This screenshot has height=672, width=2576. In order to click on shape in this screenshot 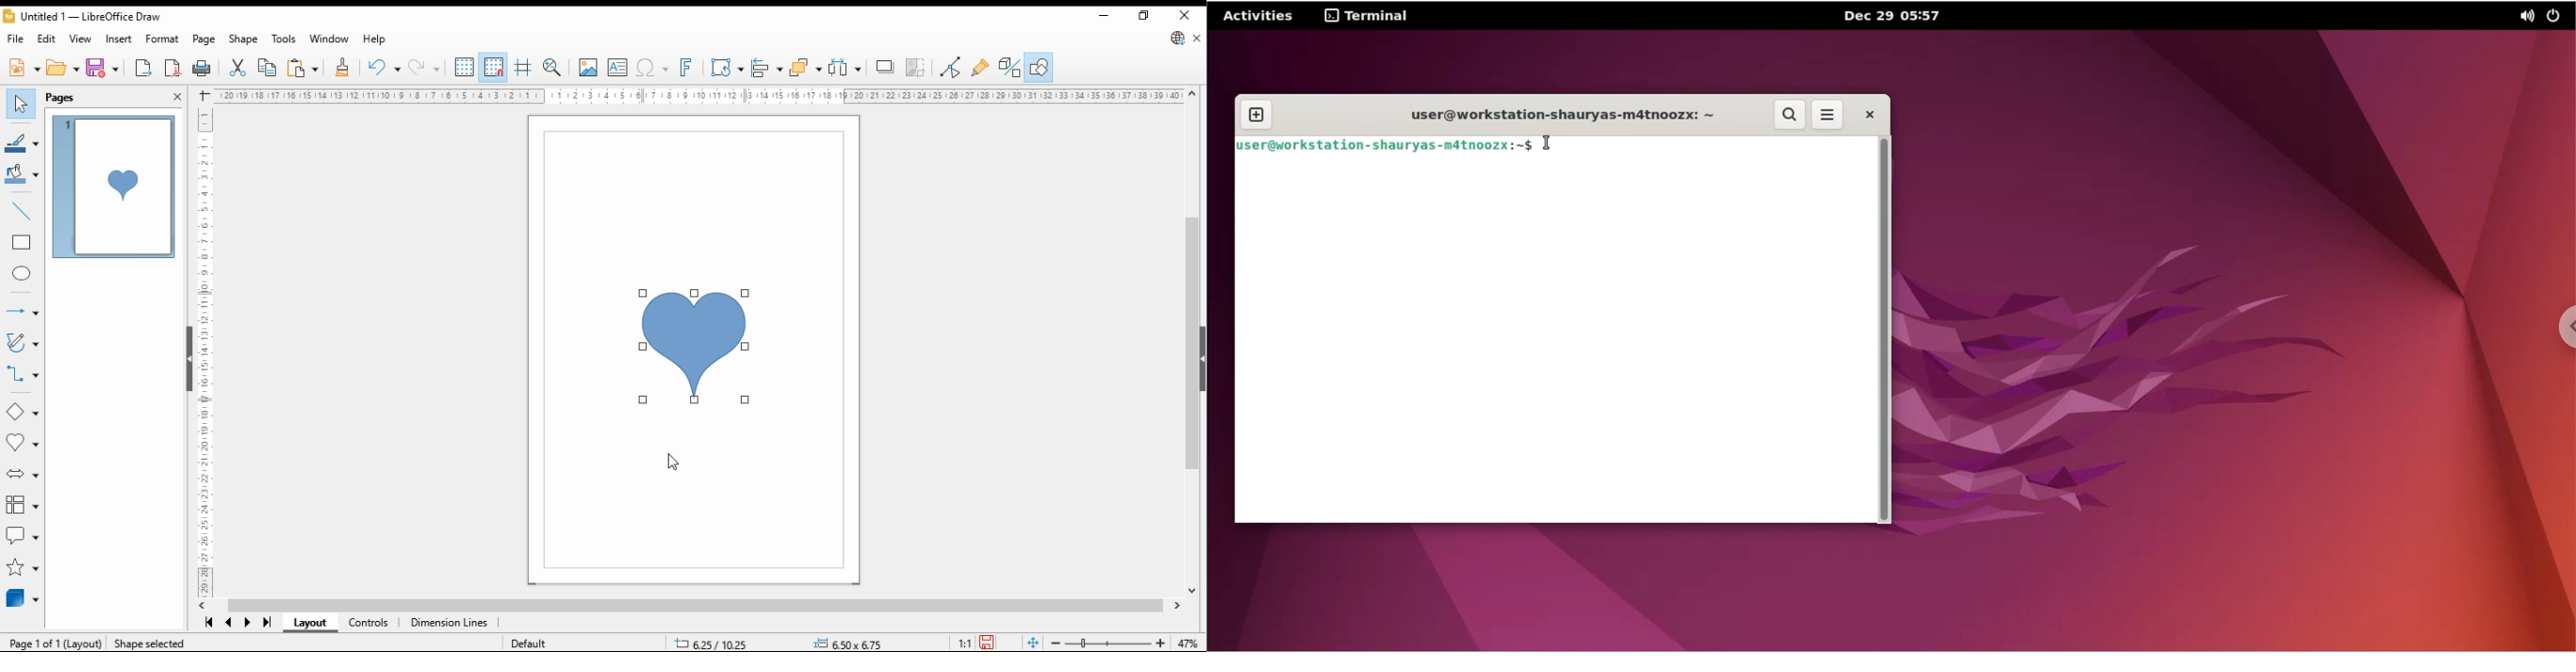, I will do `click(696, 348)`.